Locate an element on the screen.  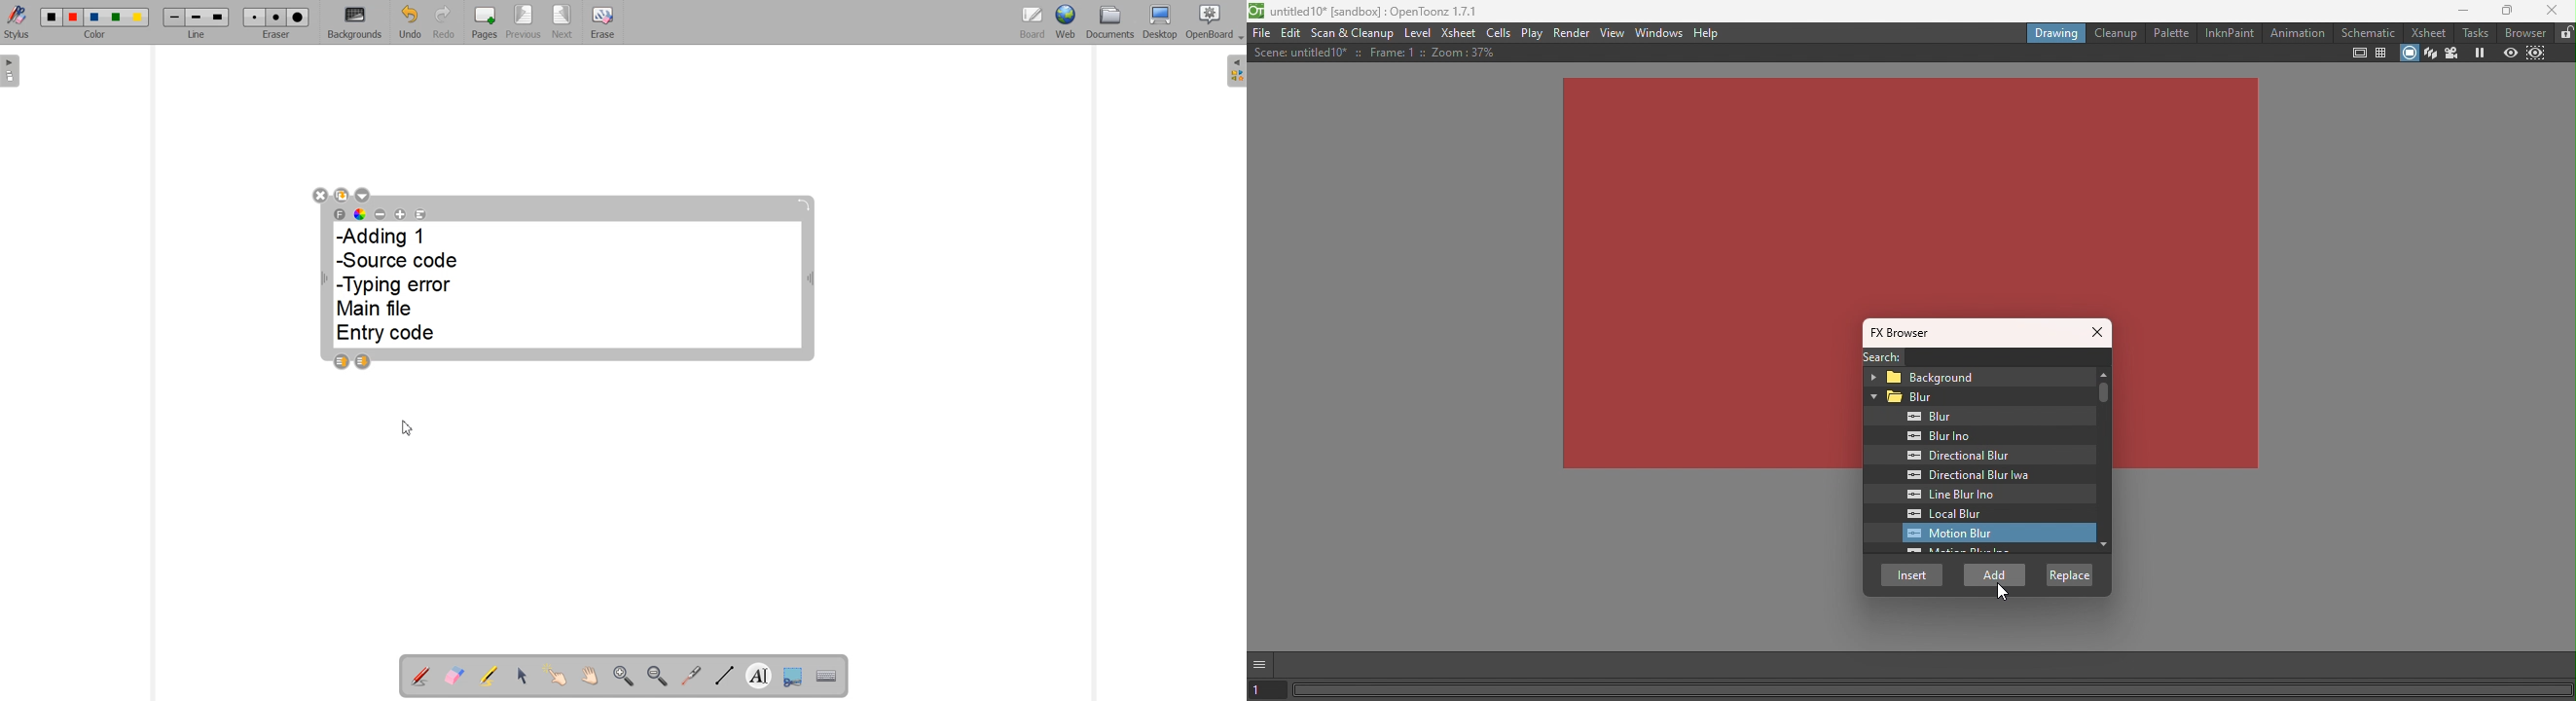
Animation is located at coordinates (2296, 33).